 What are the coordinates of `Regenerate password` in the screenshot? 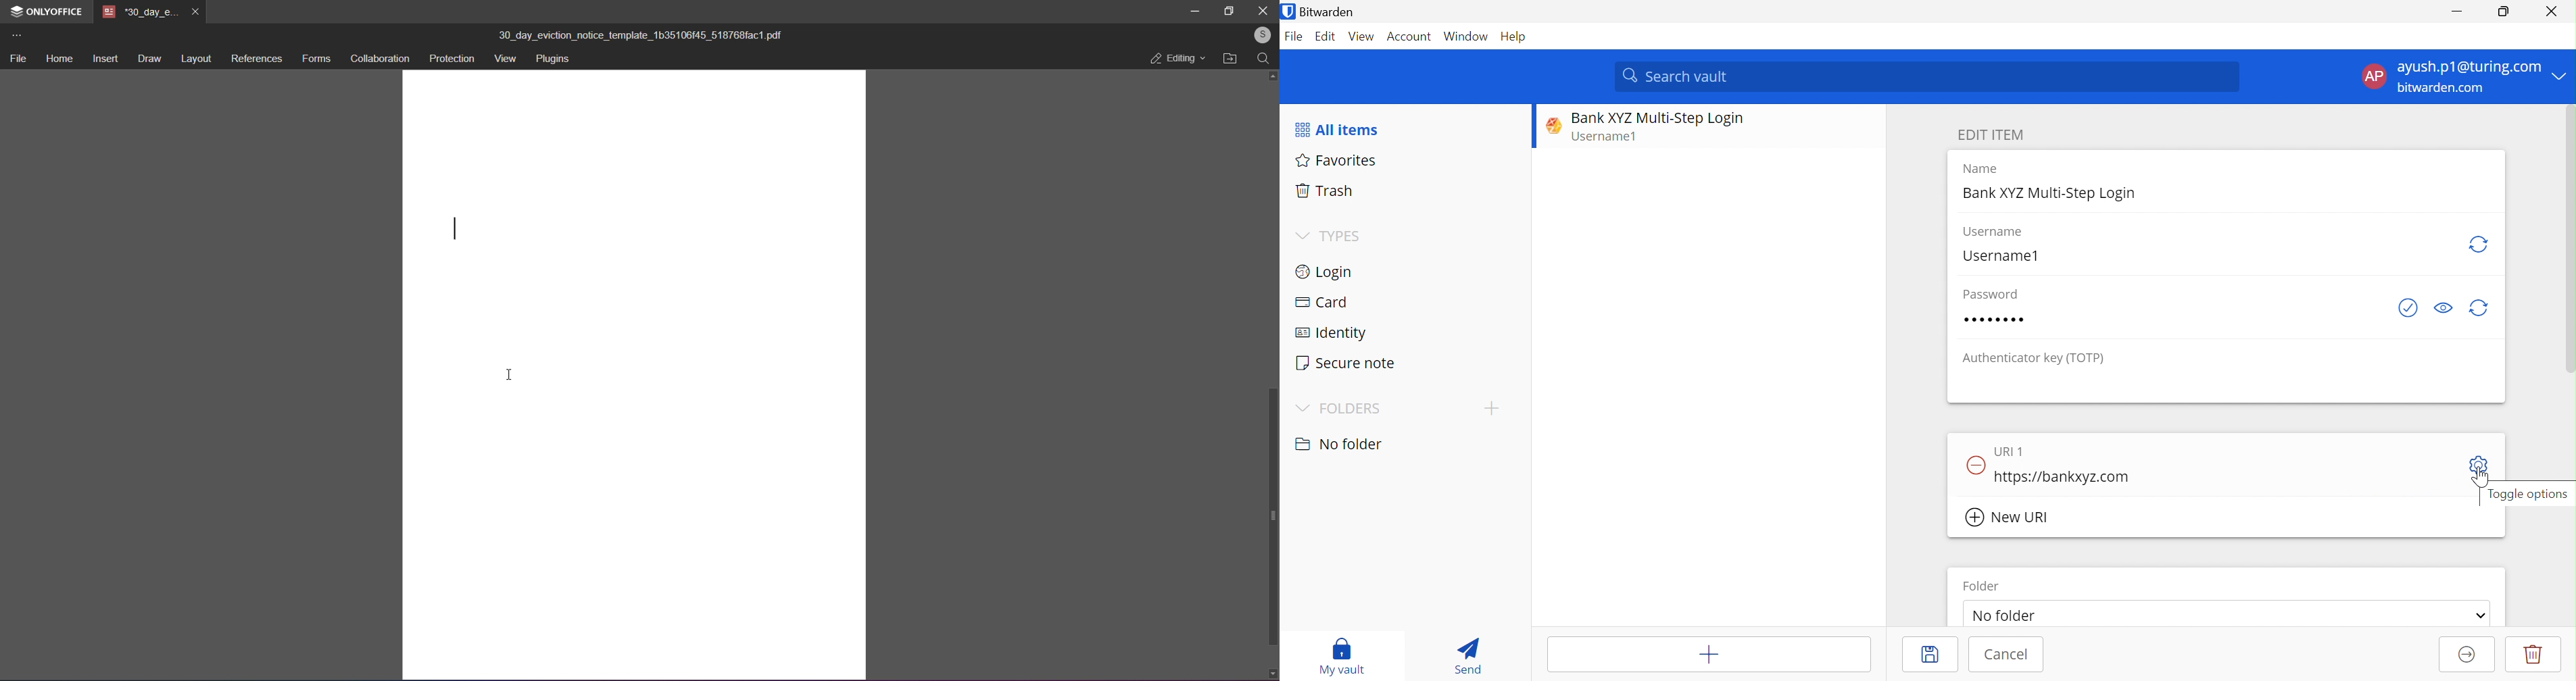 It's located at (2481, 309).